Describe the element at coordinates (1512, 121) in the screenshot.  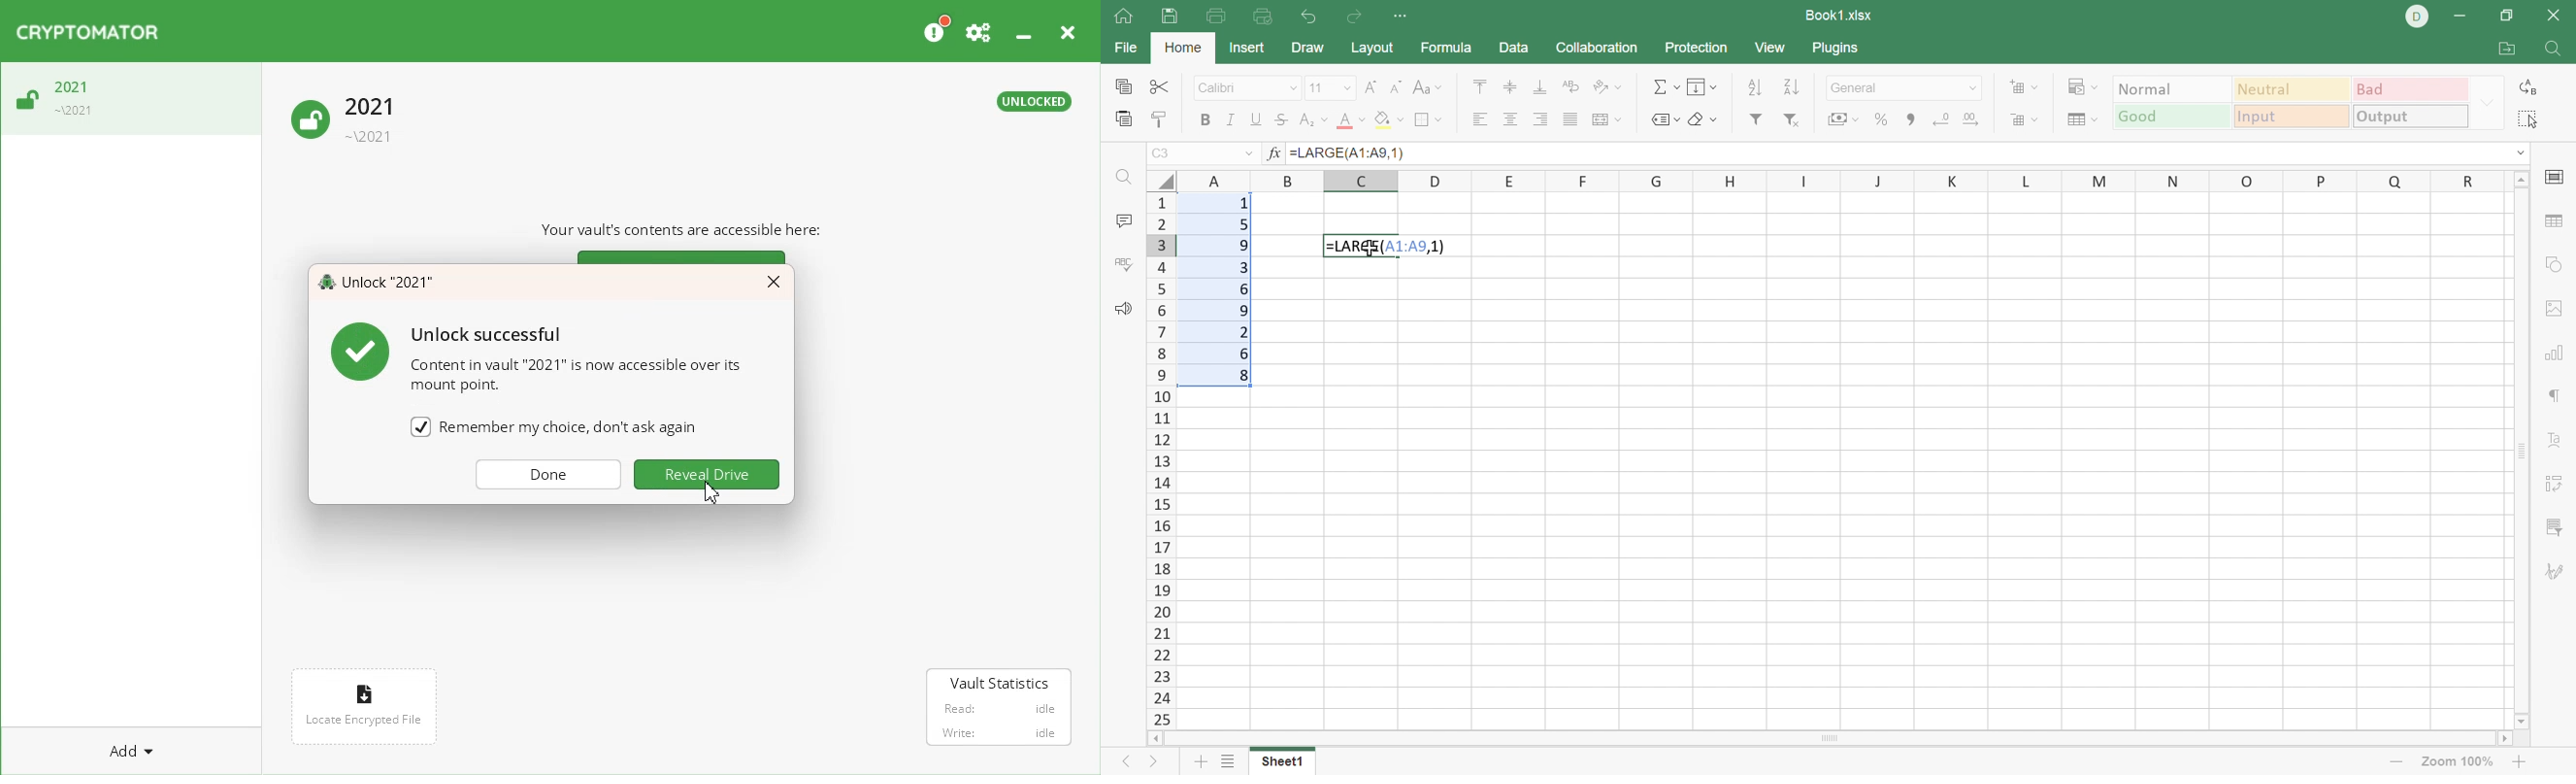
I see `Align Center` at that location.